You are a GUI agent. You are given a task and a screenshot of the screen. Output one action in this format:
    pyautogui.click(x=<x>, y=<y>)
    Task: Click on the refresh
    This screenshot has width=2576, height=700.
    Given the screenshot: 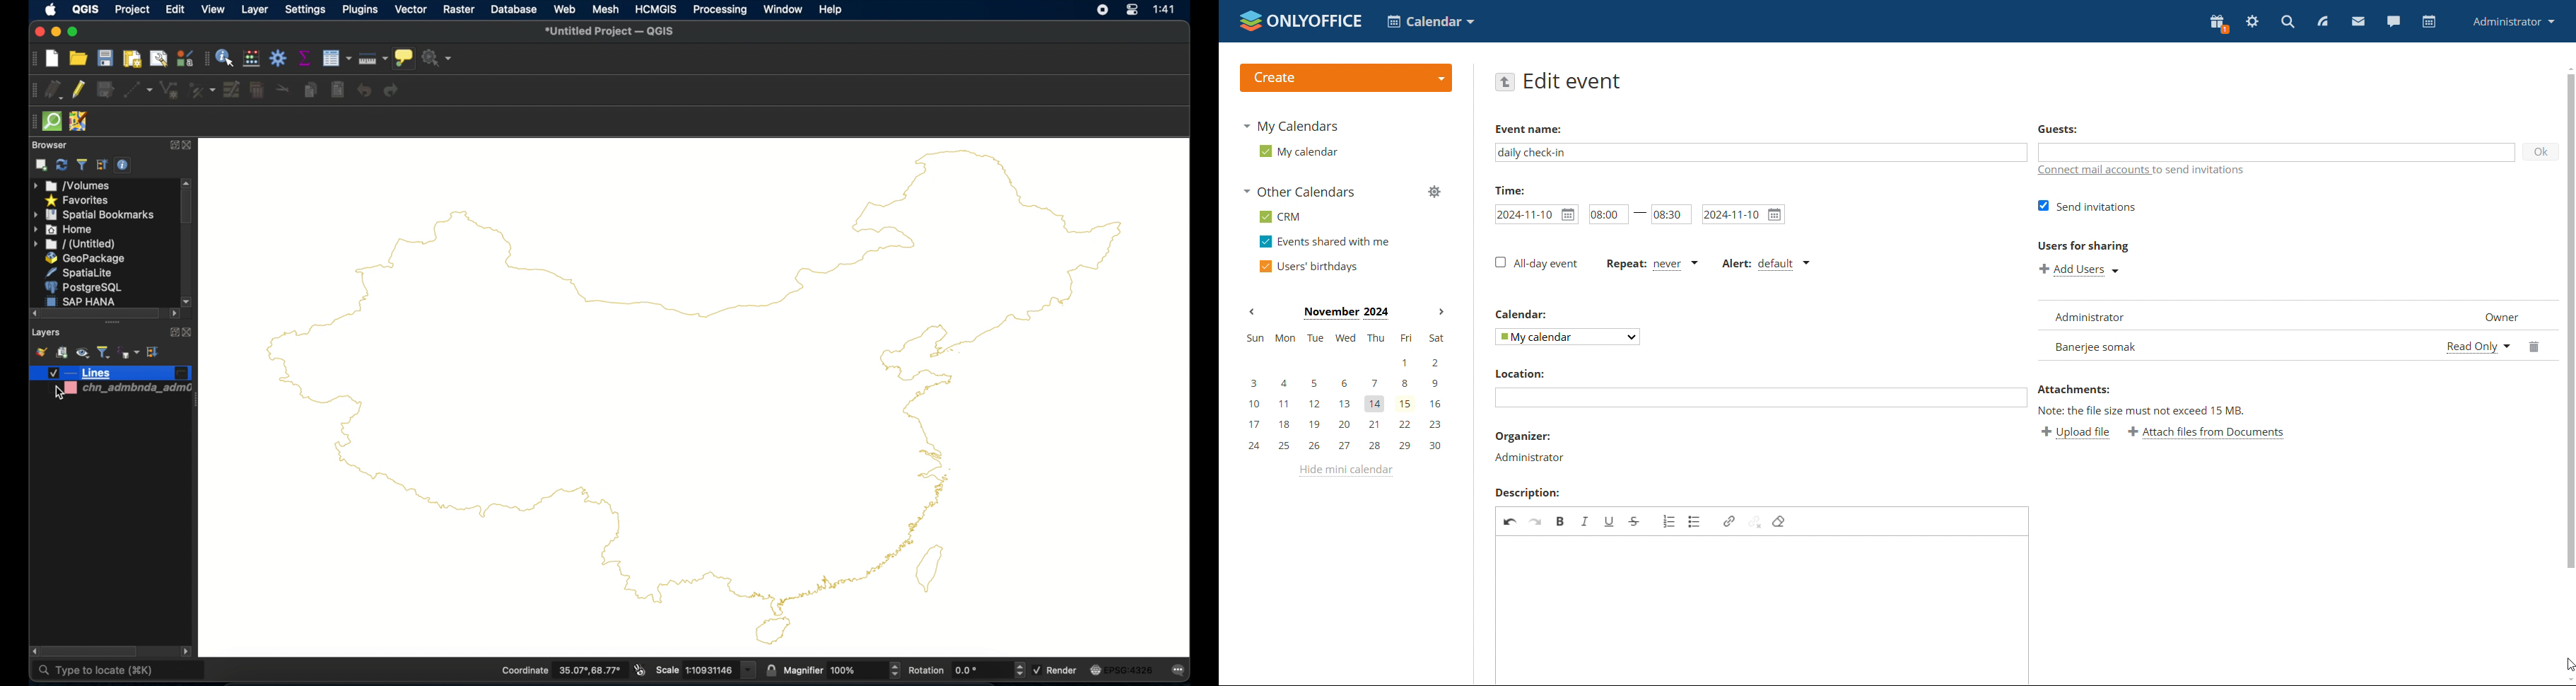 What is the action you would take?
    pyautogui.click(x=62, y=165)
    